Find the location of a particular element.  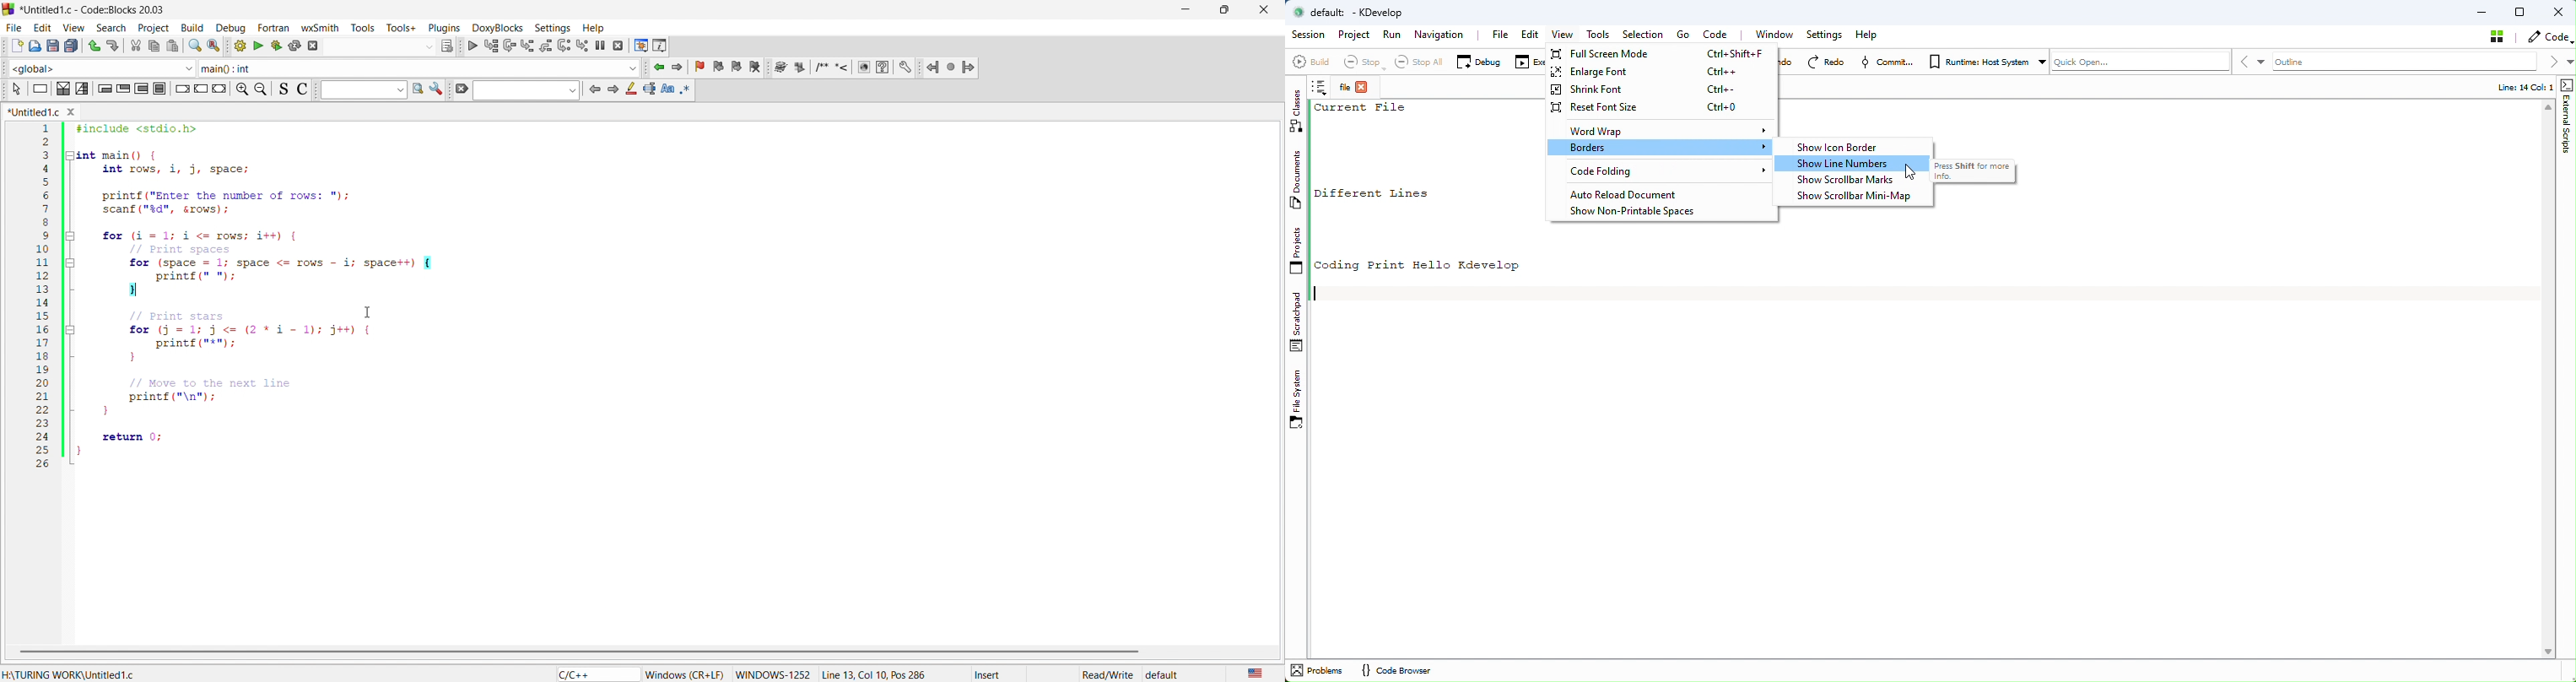

build is located at coordinates (192, 27).